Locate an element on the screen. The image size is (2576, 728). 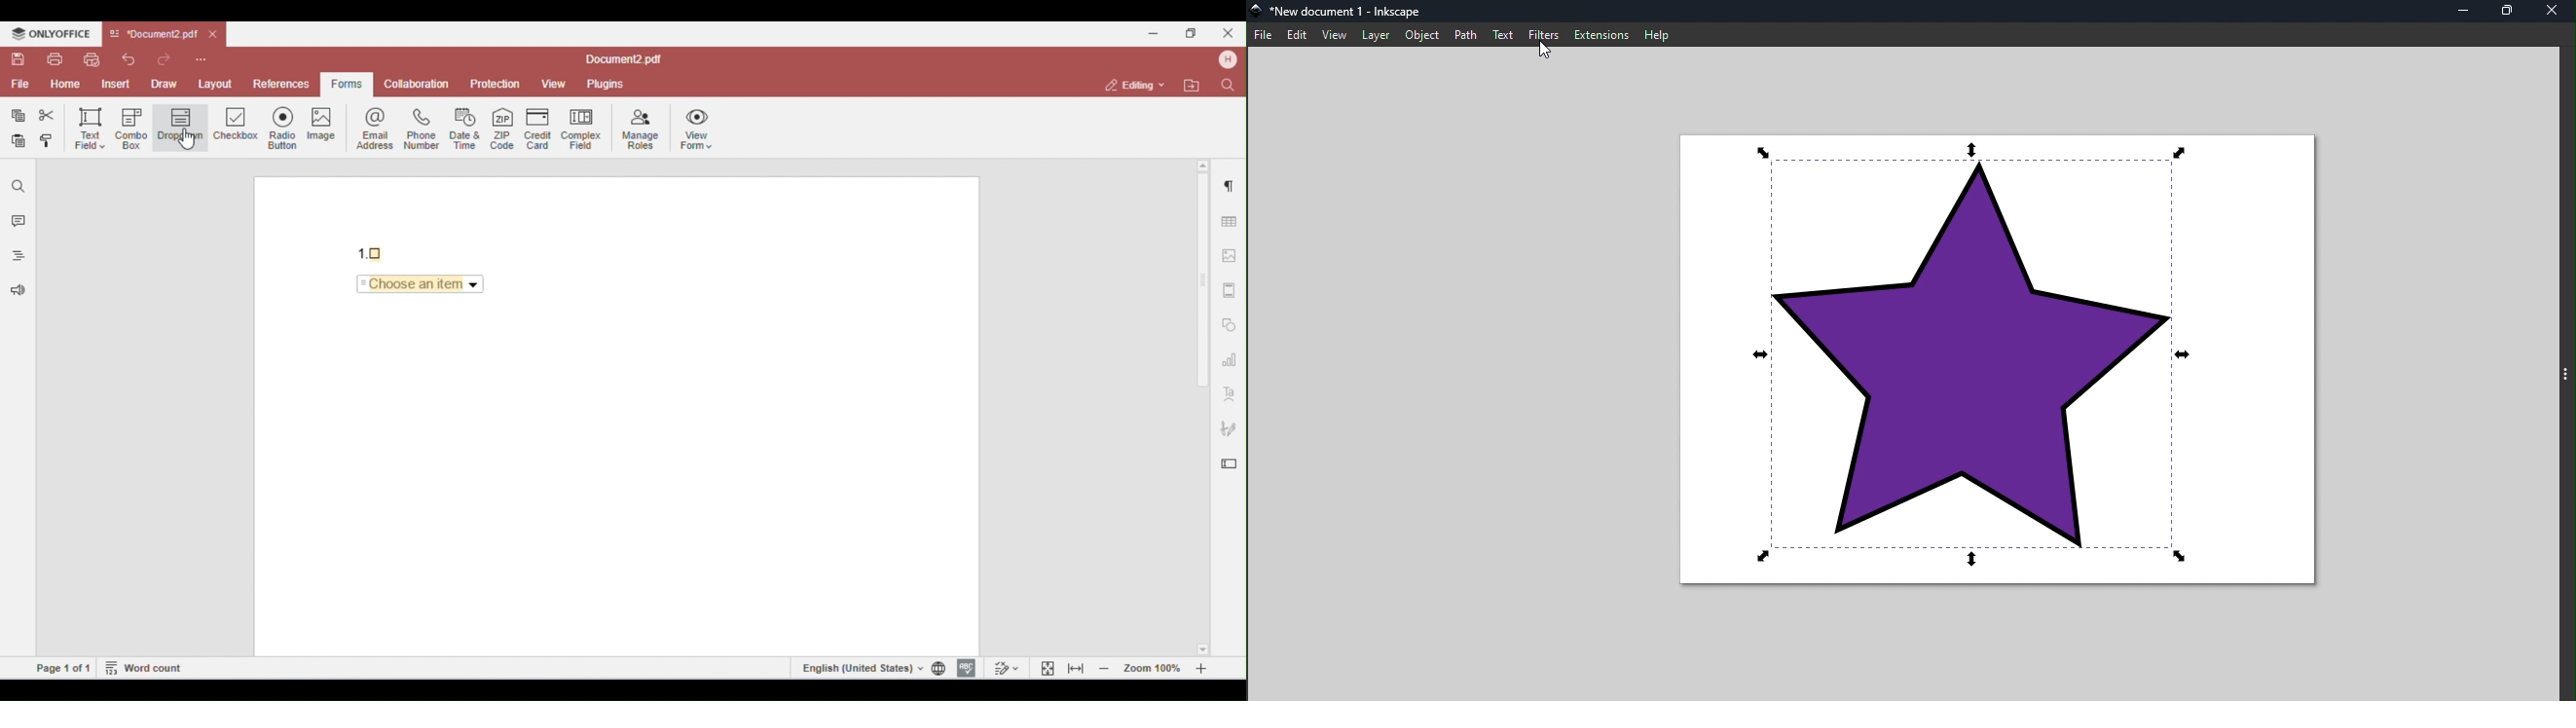
Path is located at coordinates (1468, 33).